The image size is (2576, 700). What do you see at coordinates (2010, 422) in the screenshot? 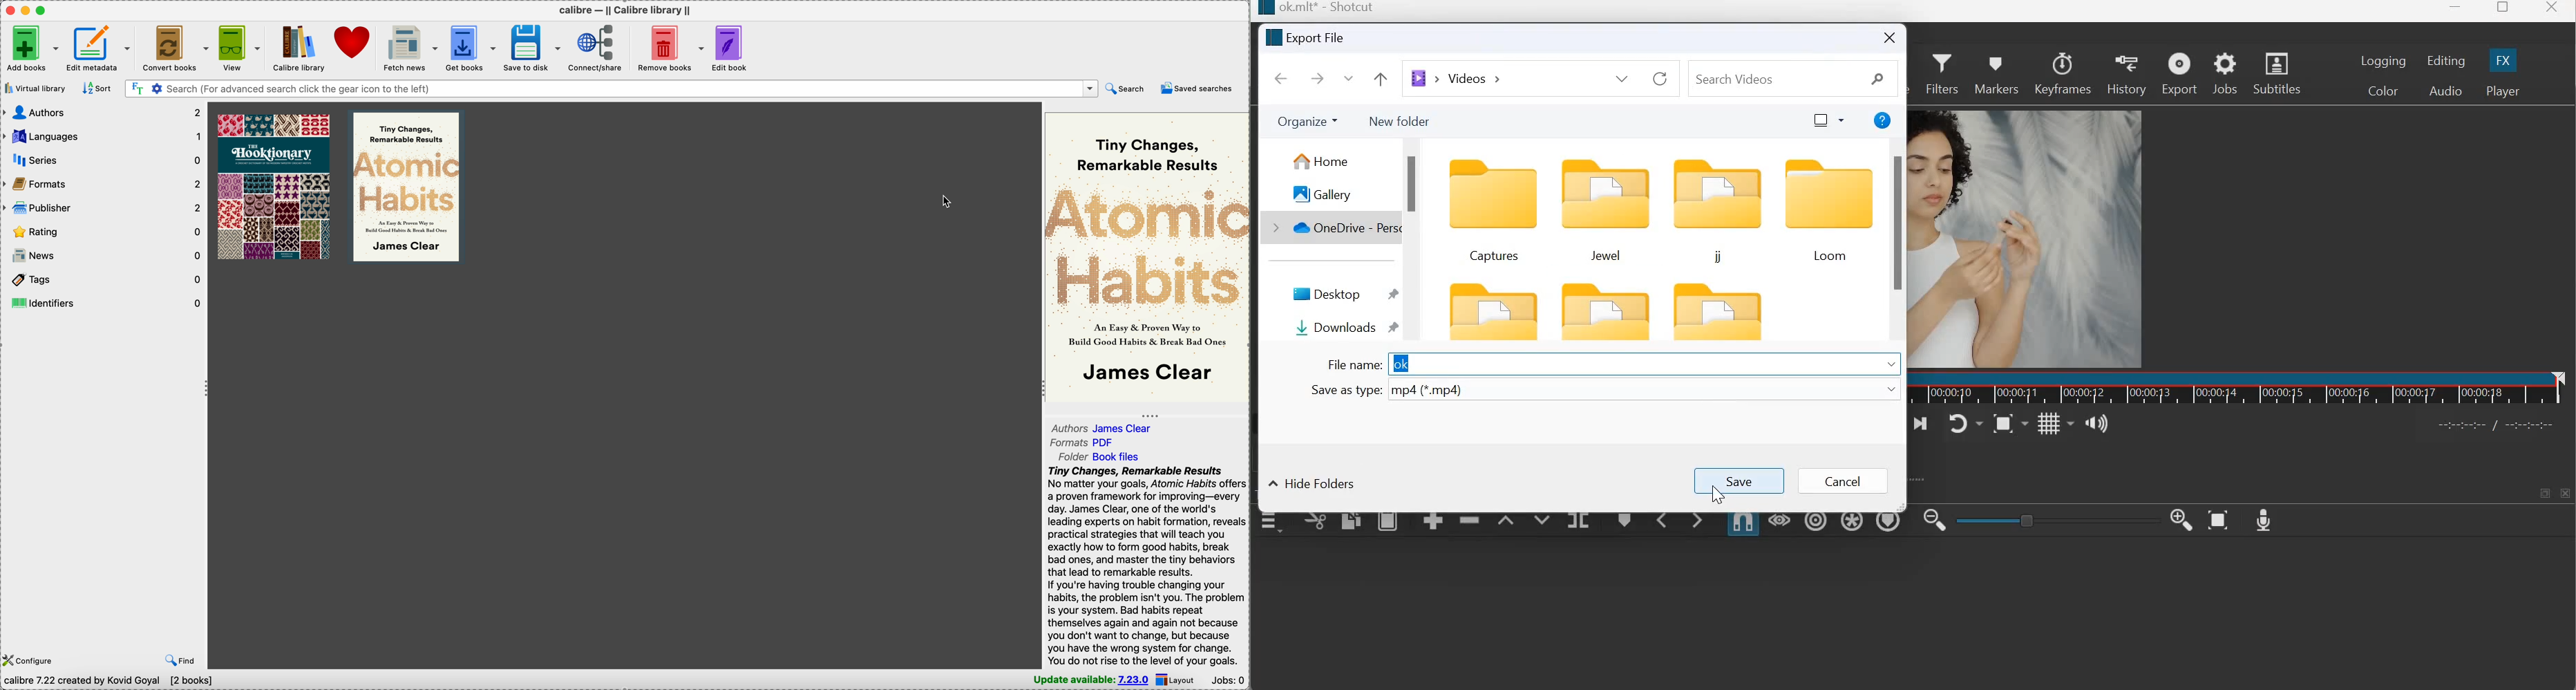
I see `Toggle zoom` at bounding box center [2010, 422].